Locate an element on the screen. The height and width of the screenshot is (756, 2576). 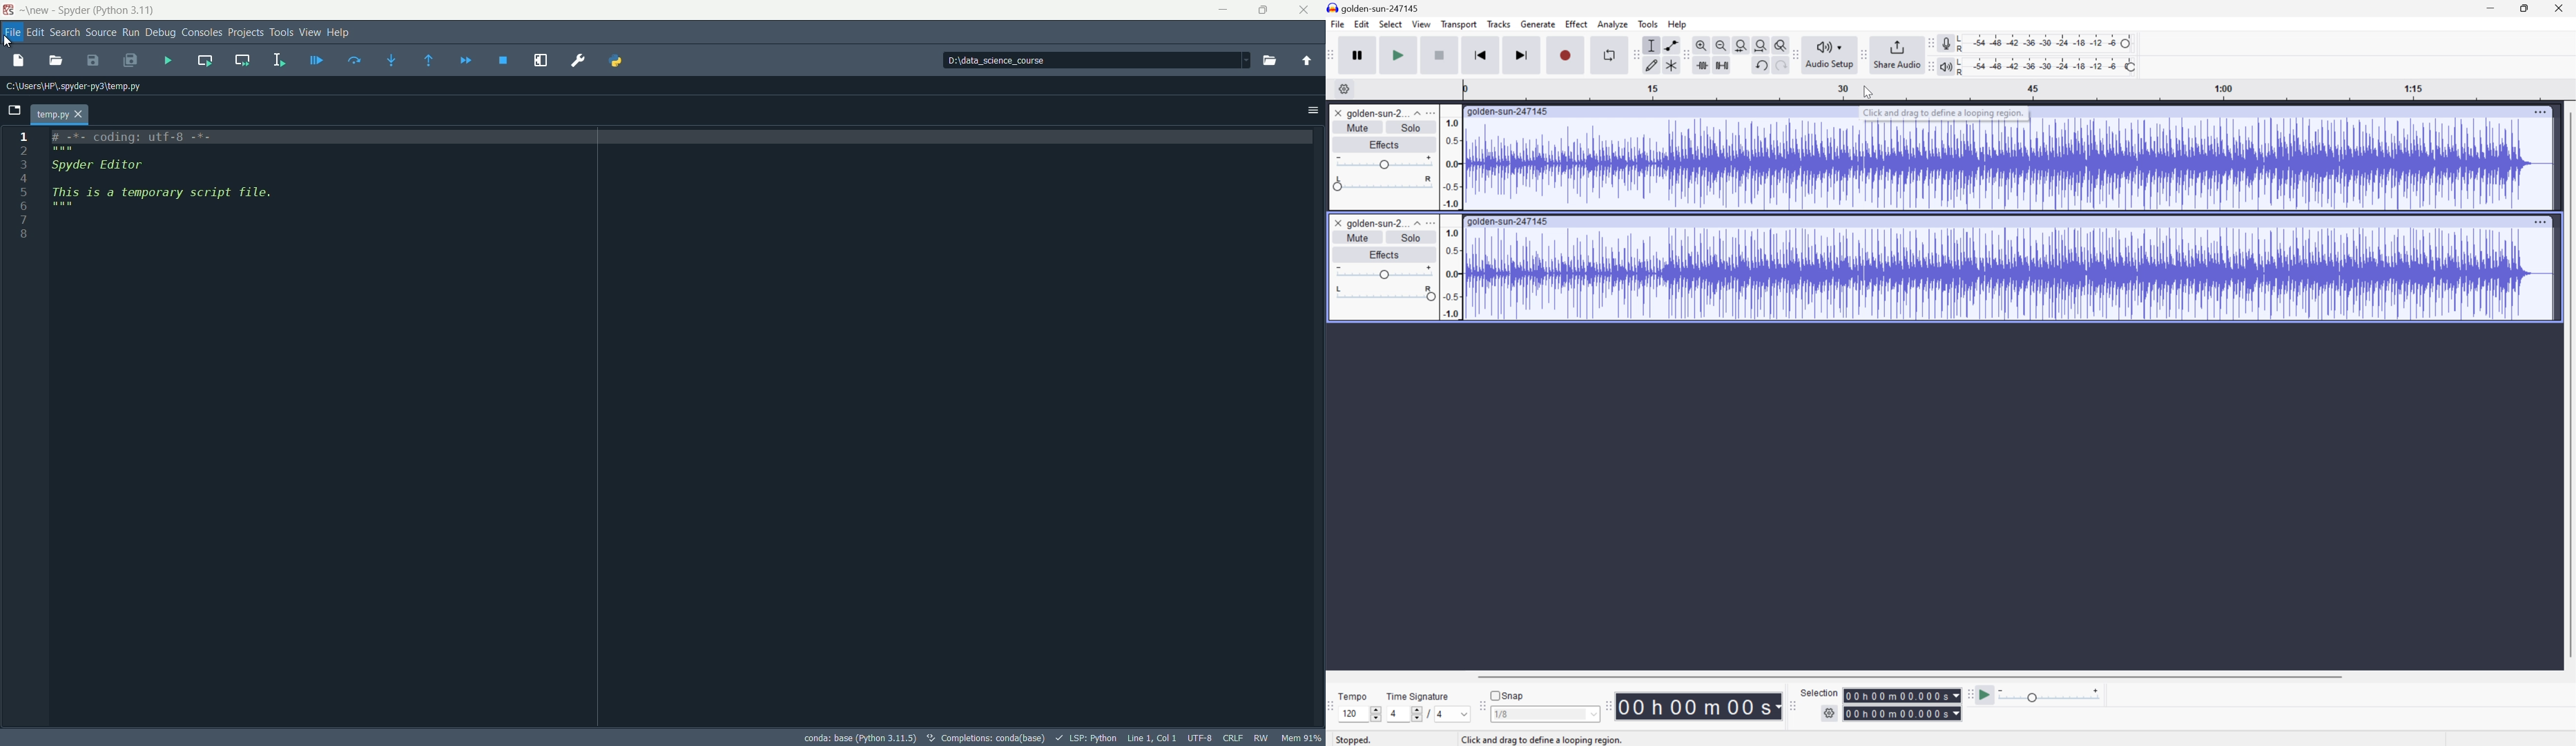
consoles menu is located at coordinates (202, 32).